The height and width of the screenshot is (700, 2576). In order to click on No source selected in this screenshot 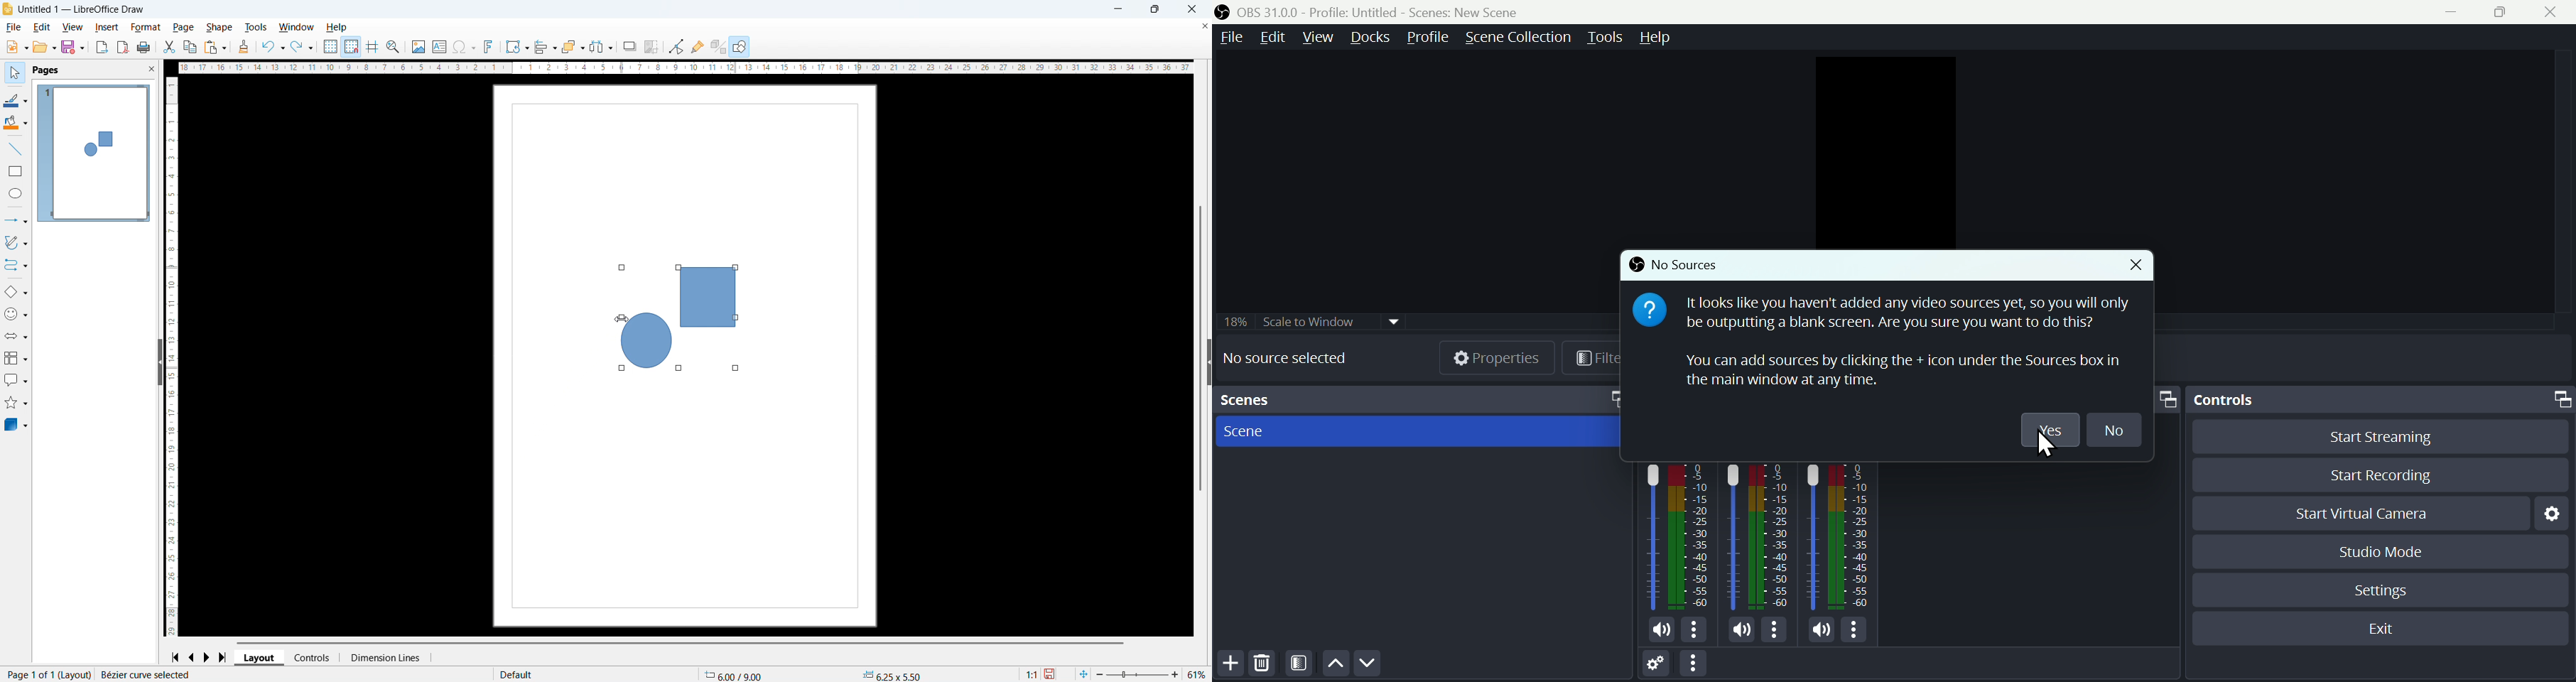, I will do `click(1284, 362)`.